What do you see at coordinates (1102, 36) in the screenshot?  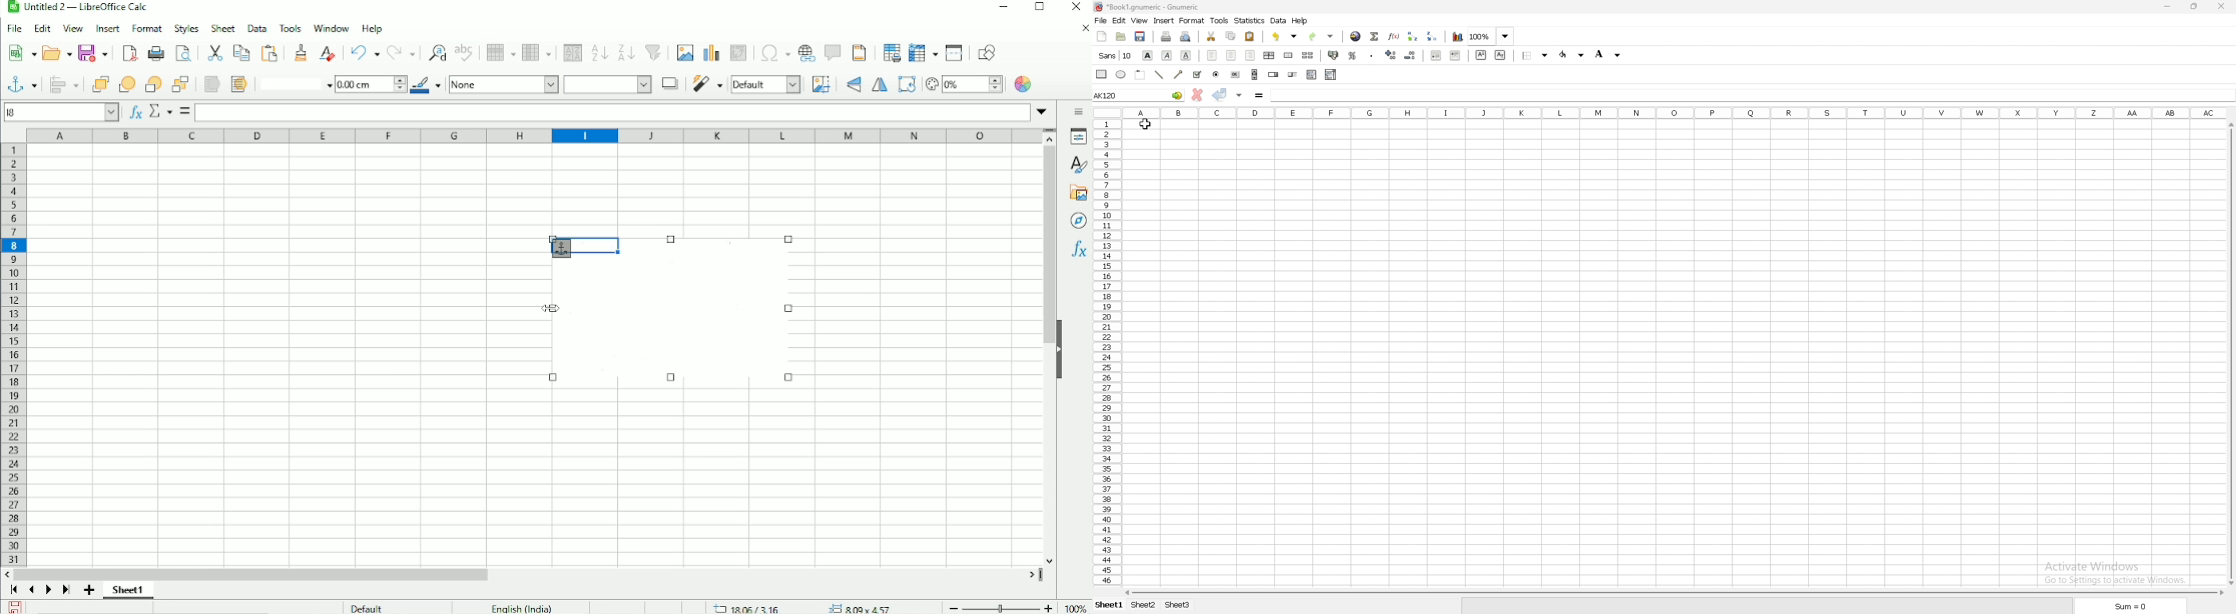 I see `new` at bounding box center [1102, 36].